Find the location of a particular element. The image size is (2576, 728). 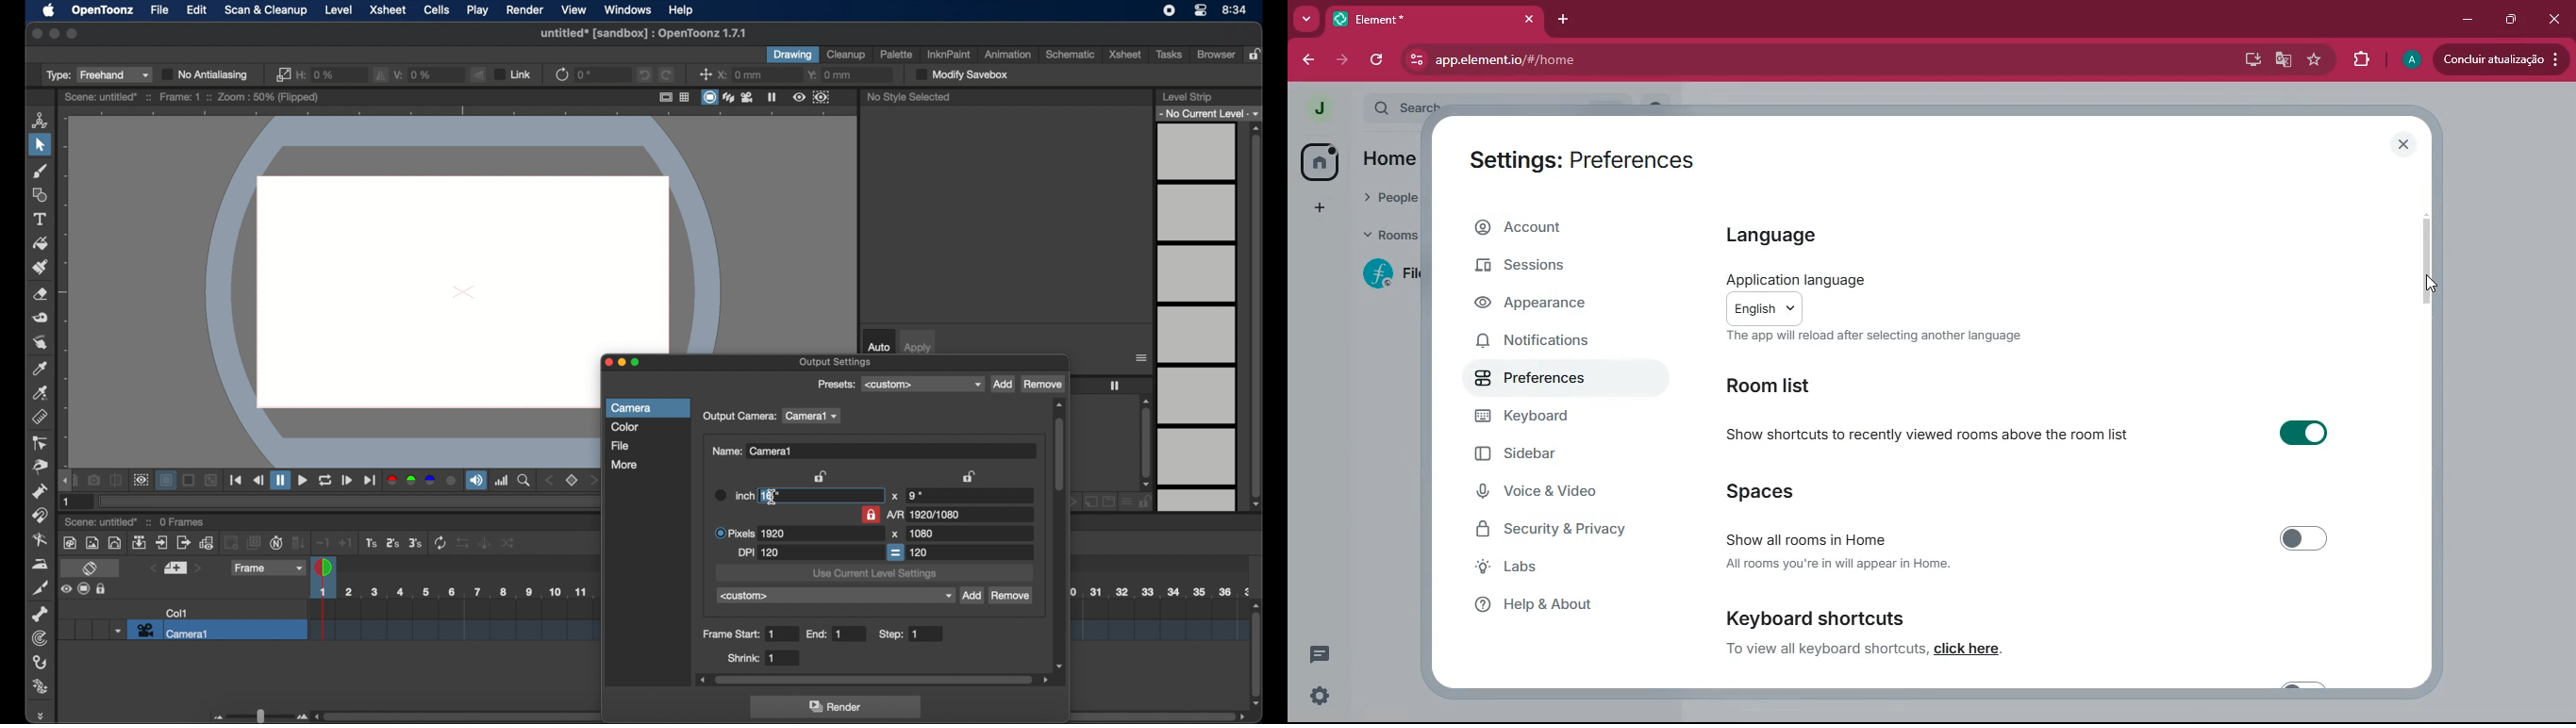

iron tool is located at coordinates (40, 564).